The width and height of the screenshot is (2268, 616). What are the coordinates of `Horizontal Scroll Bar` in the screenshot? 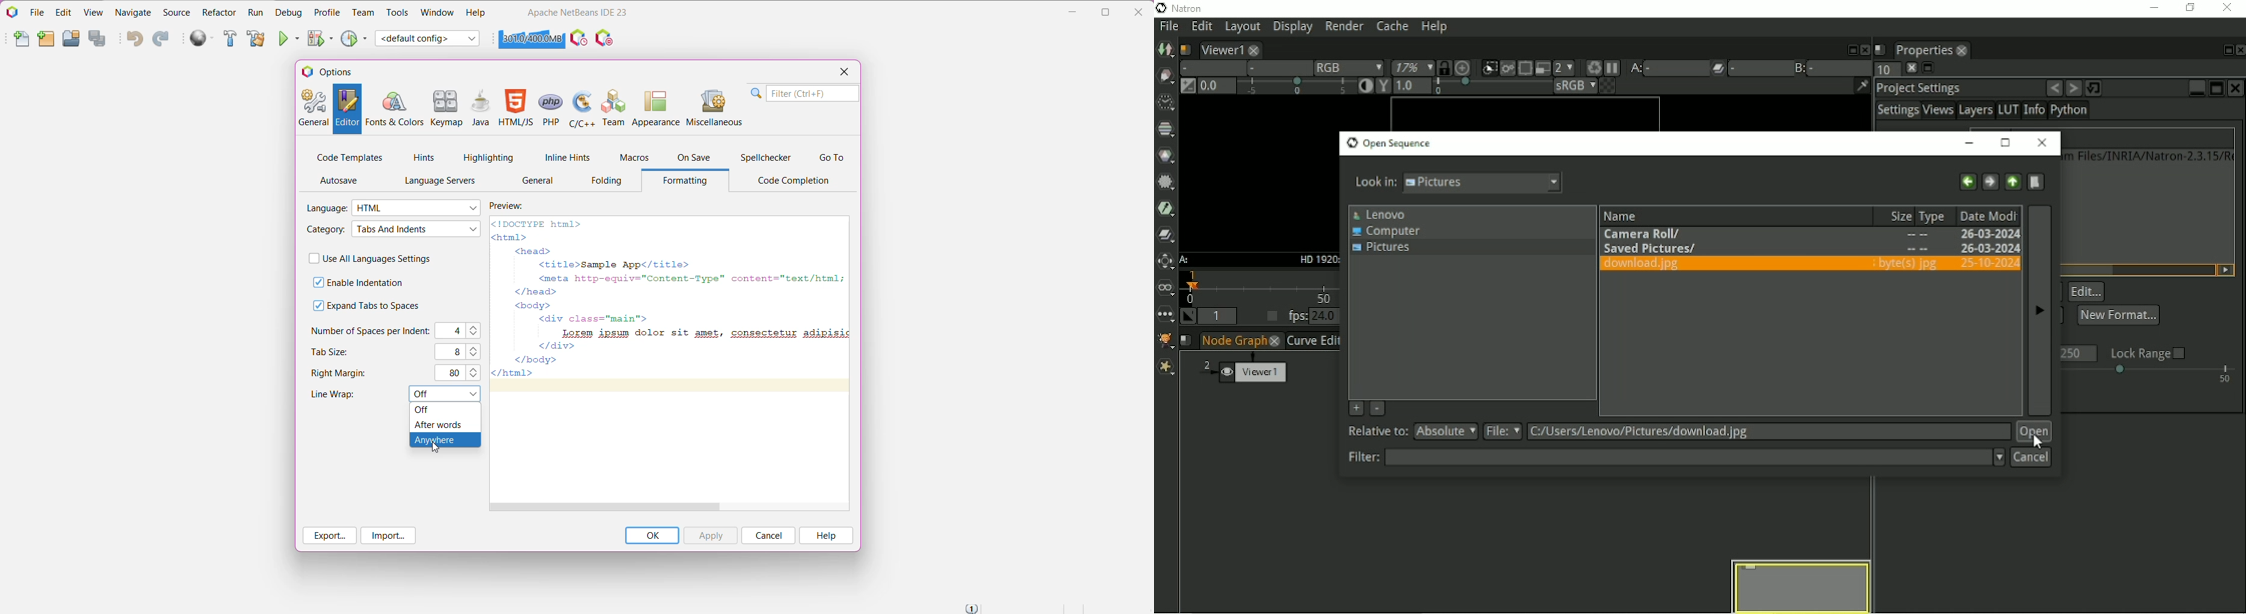 It's located at (669, 507).